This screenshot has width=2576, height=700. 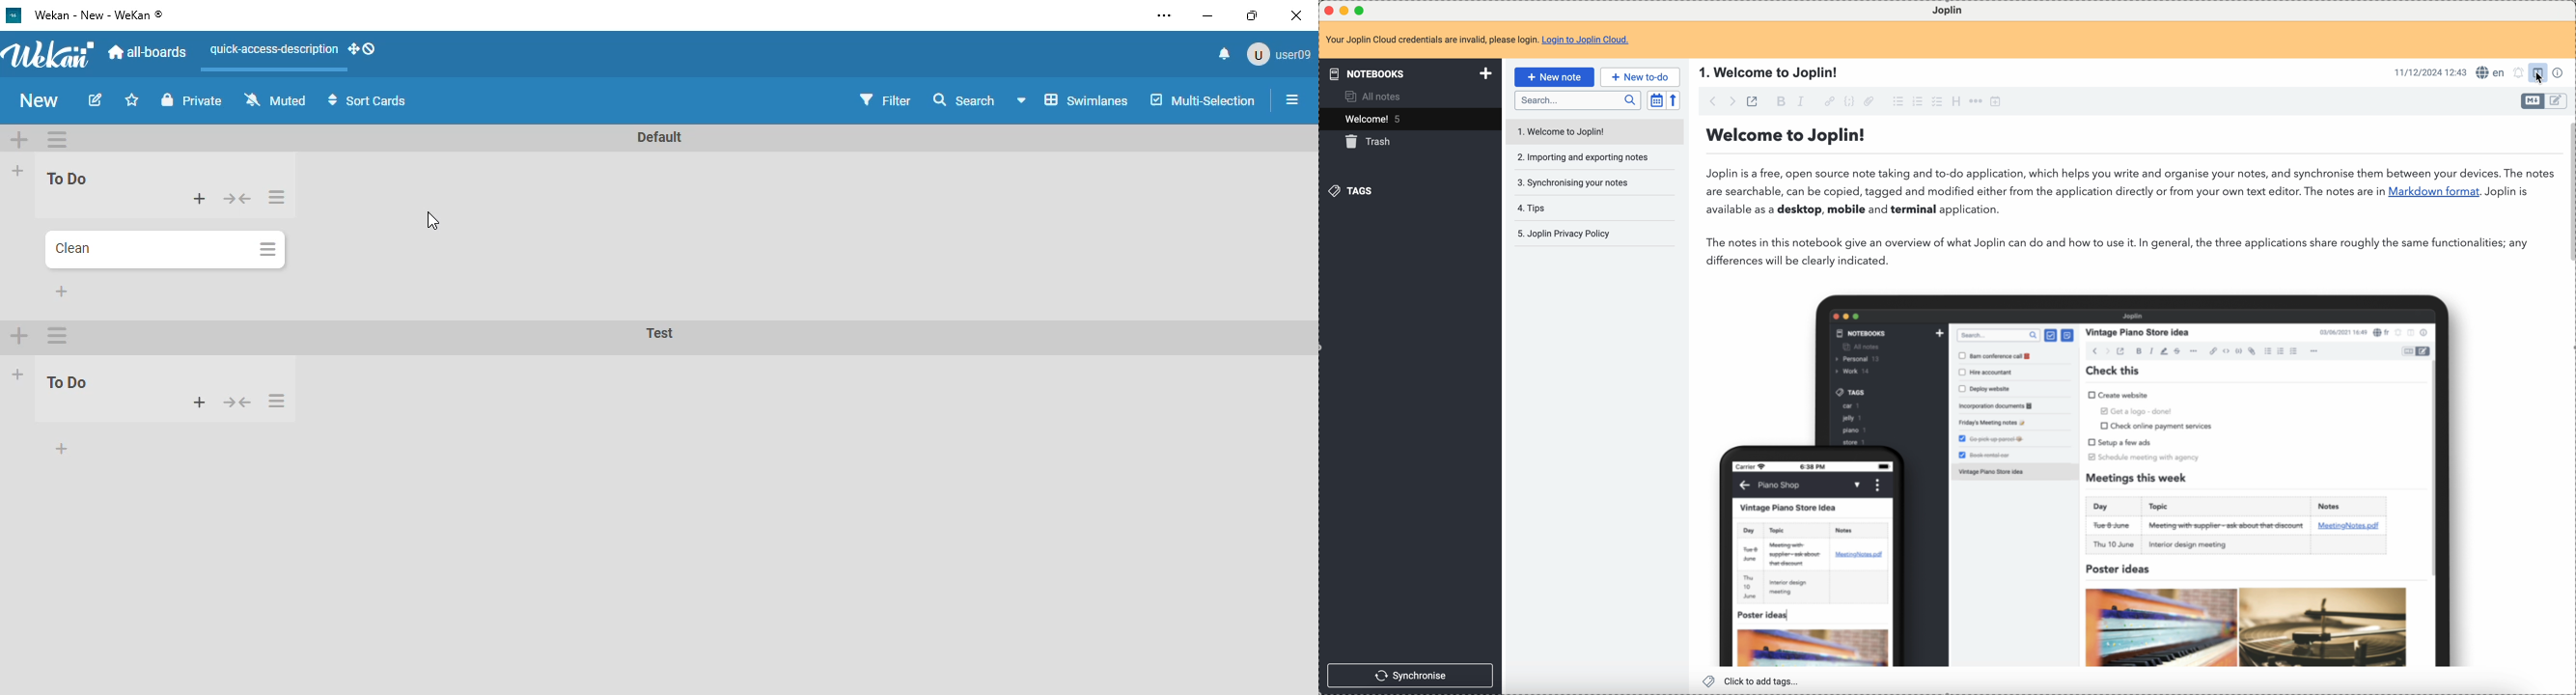 What do you see at coordinates (1772, 72) in the screenshot?
I see `1. Welcome to Joplin!` at bounding box center [1772, 72].